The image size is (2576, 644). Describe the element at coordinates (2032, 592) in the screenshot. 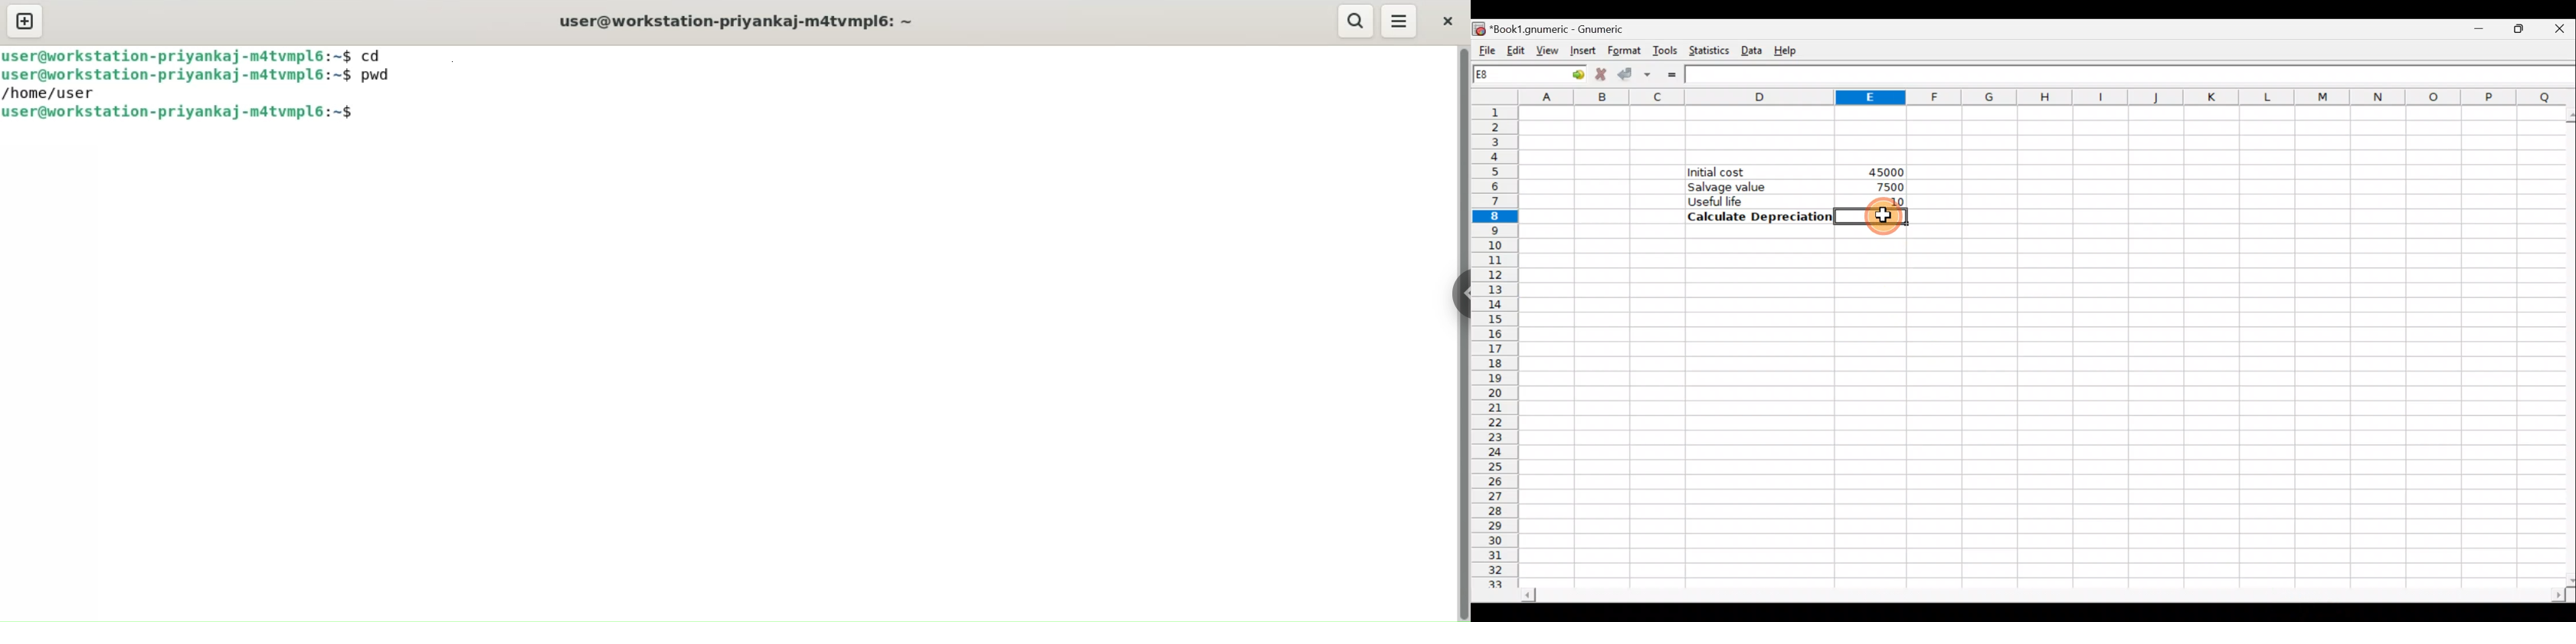

I see `Scroll bar` at that location.